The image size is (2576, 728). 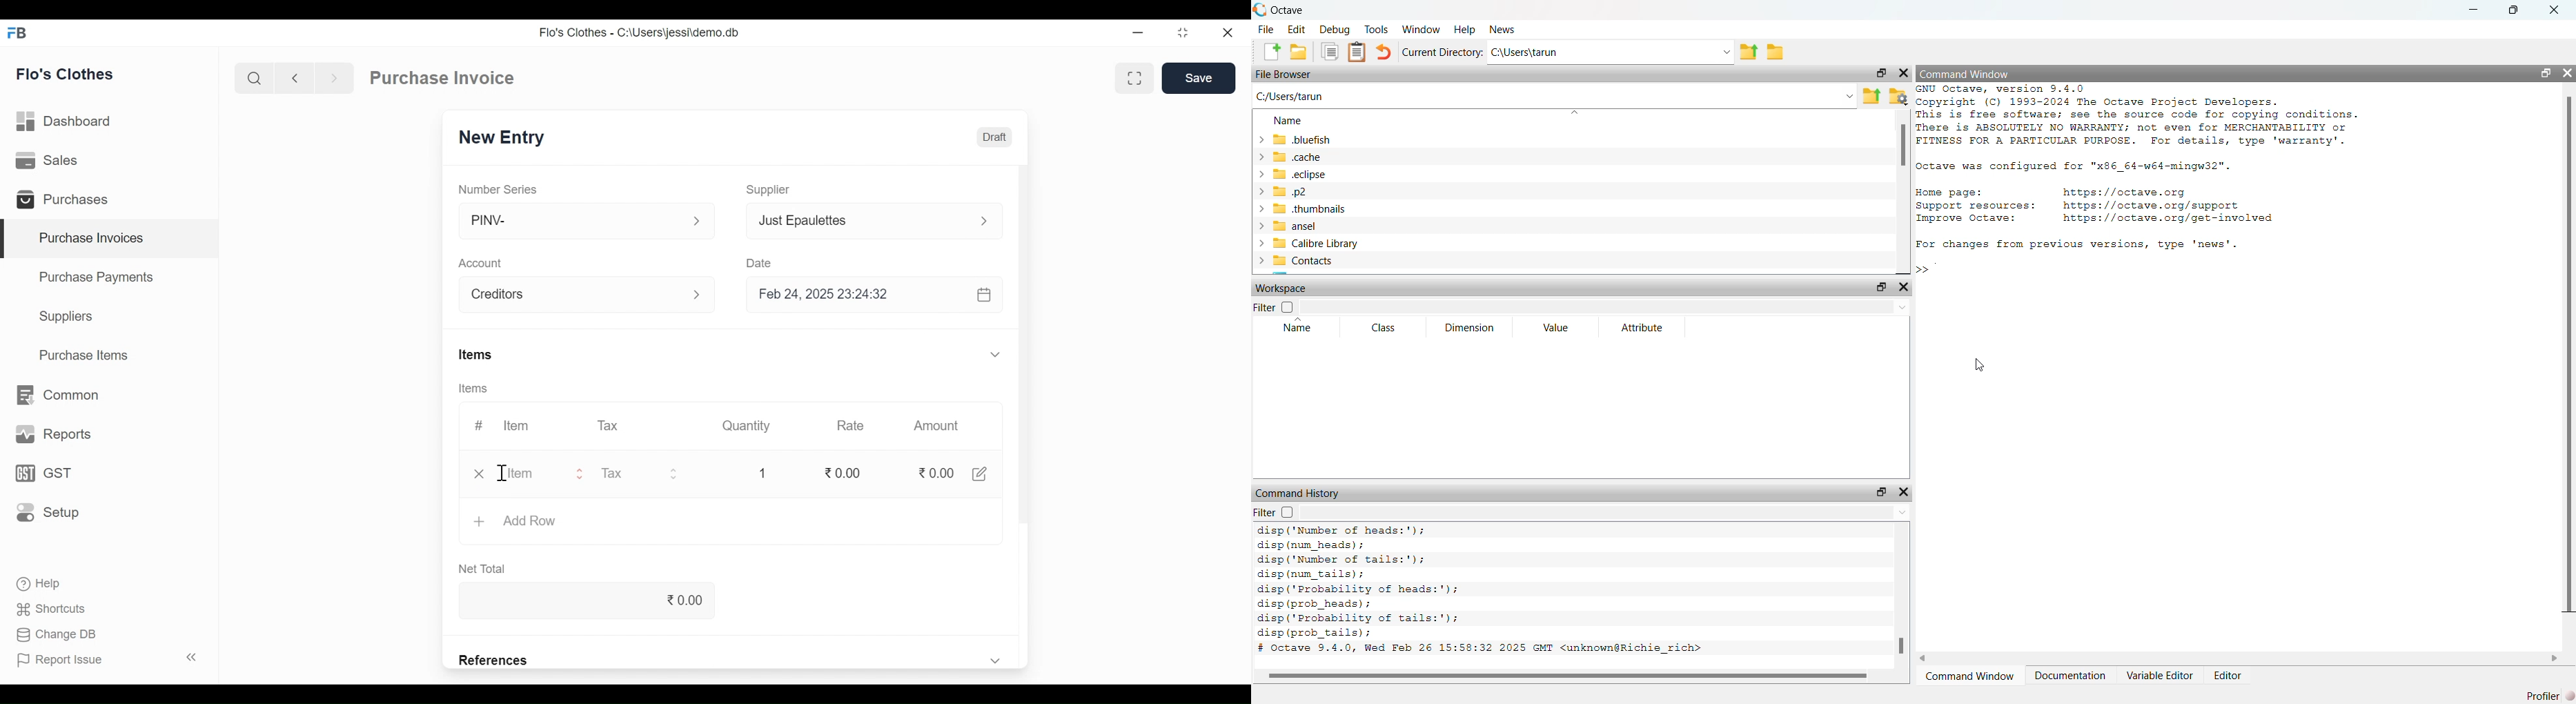 I want to click on 1, so click(x=761, y=473).